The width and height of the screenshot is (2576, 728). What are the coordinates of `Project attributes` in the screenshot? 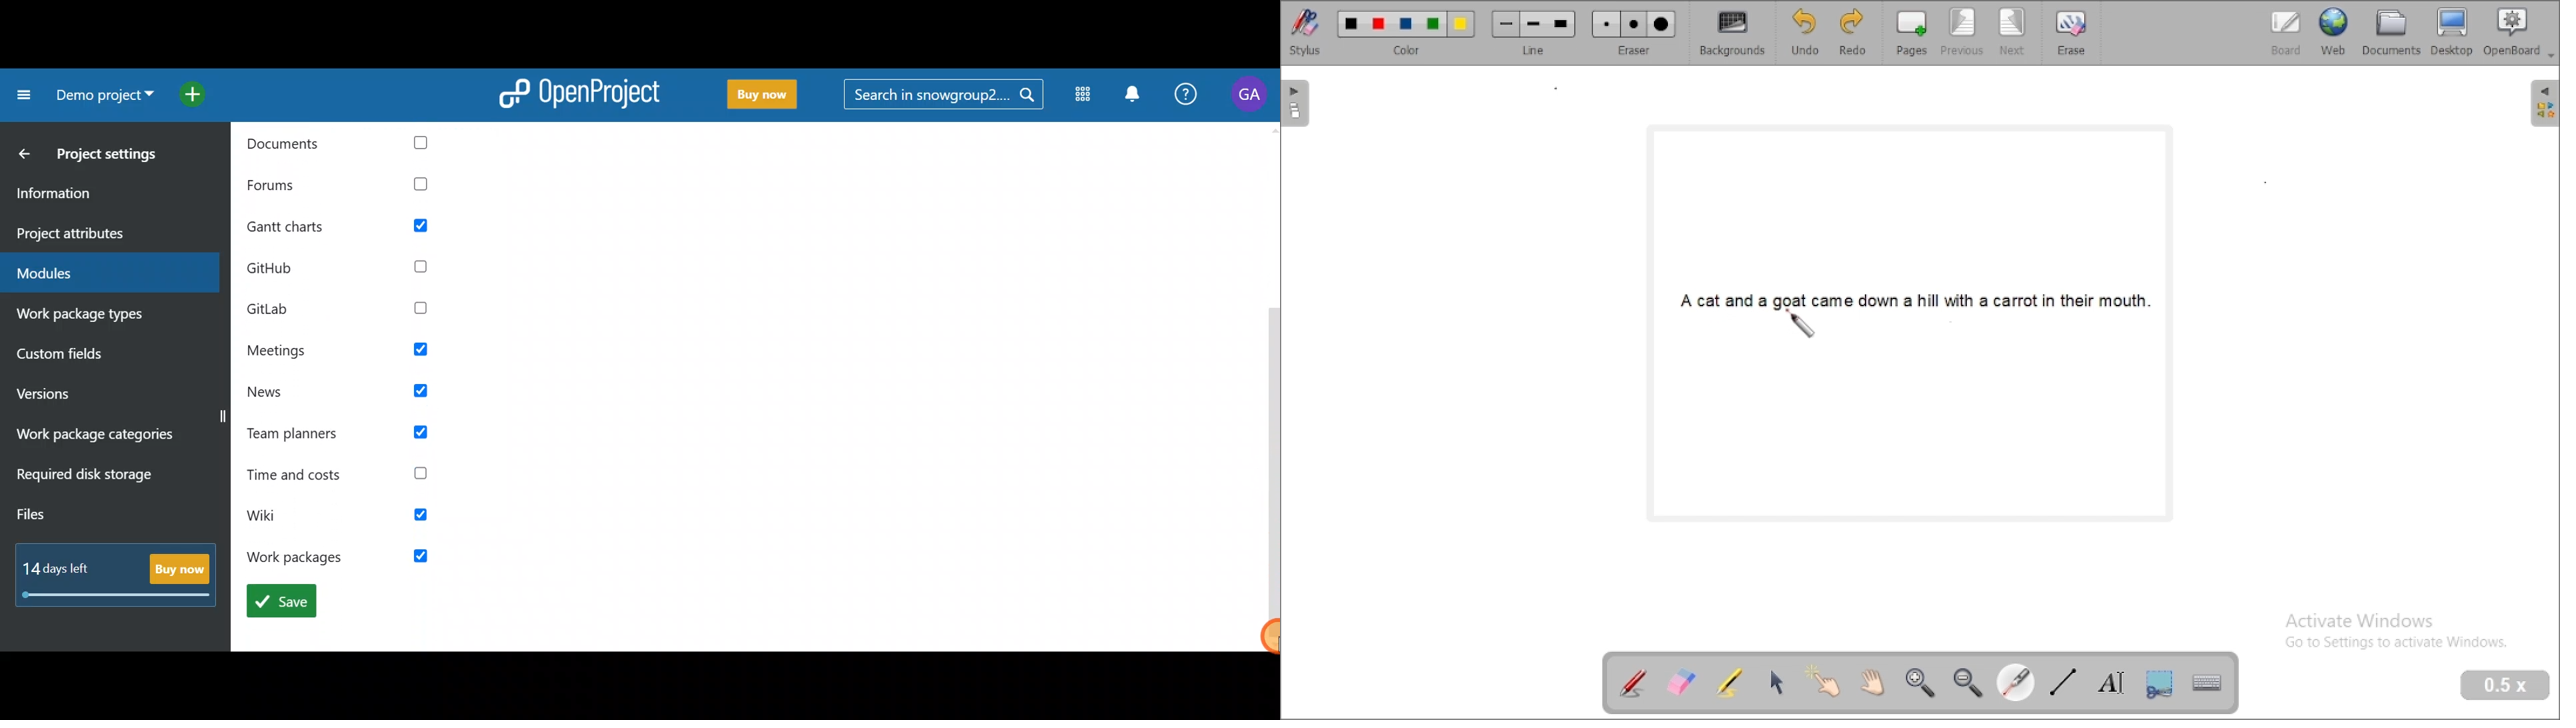 It's located at (105, 234).